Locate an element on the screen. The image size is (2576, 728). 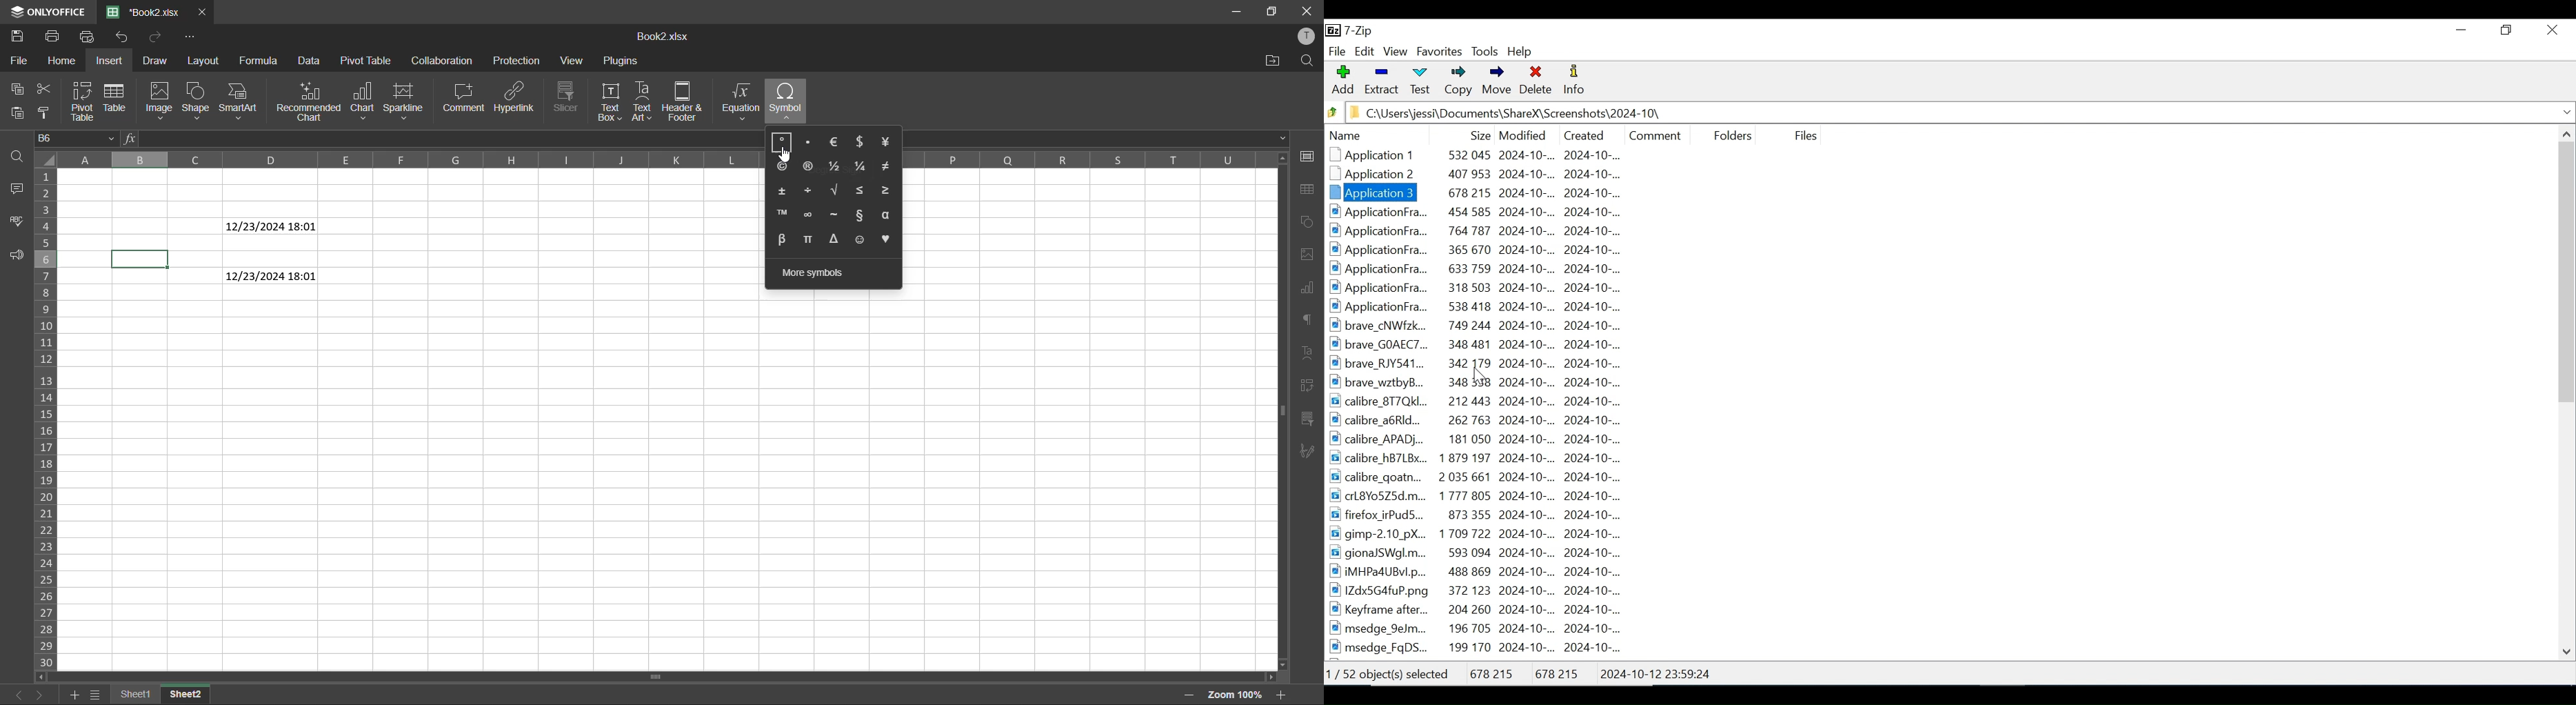
7-Zip Desktop Icon is located at coordinates (1352, 31).